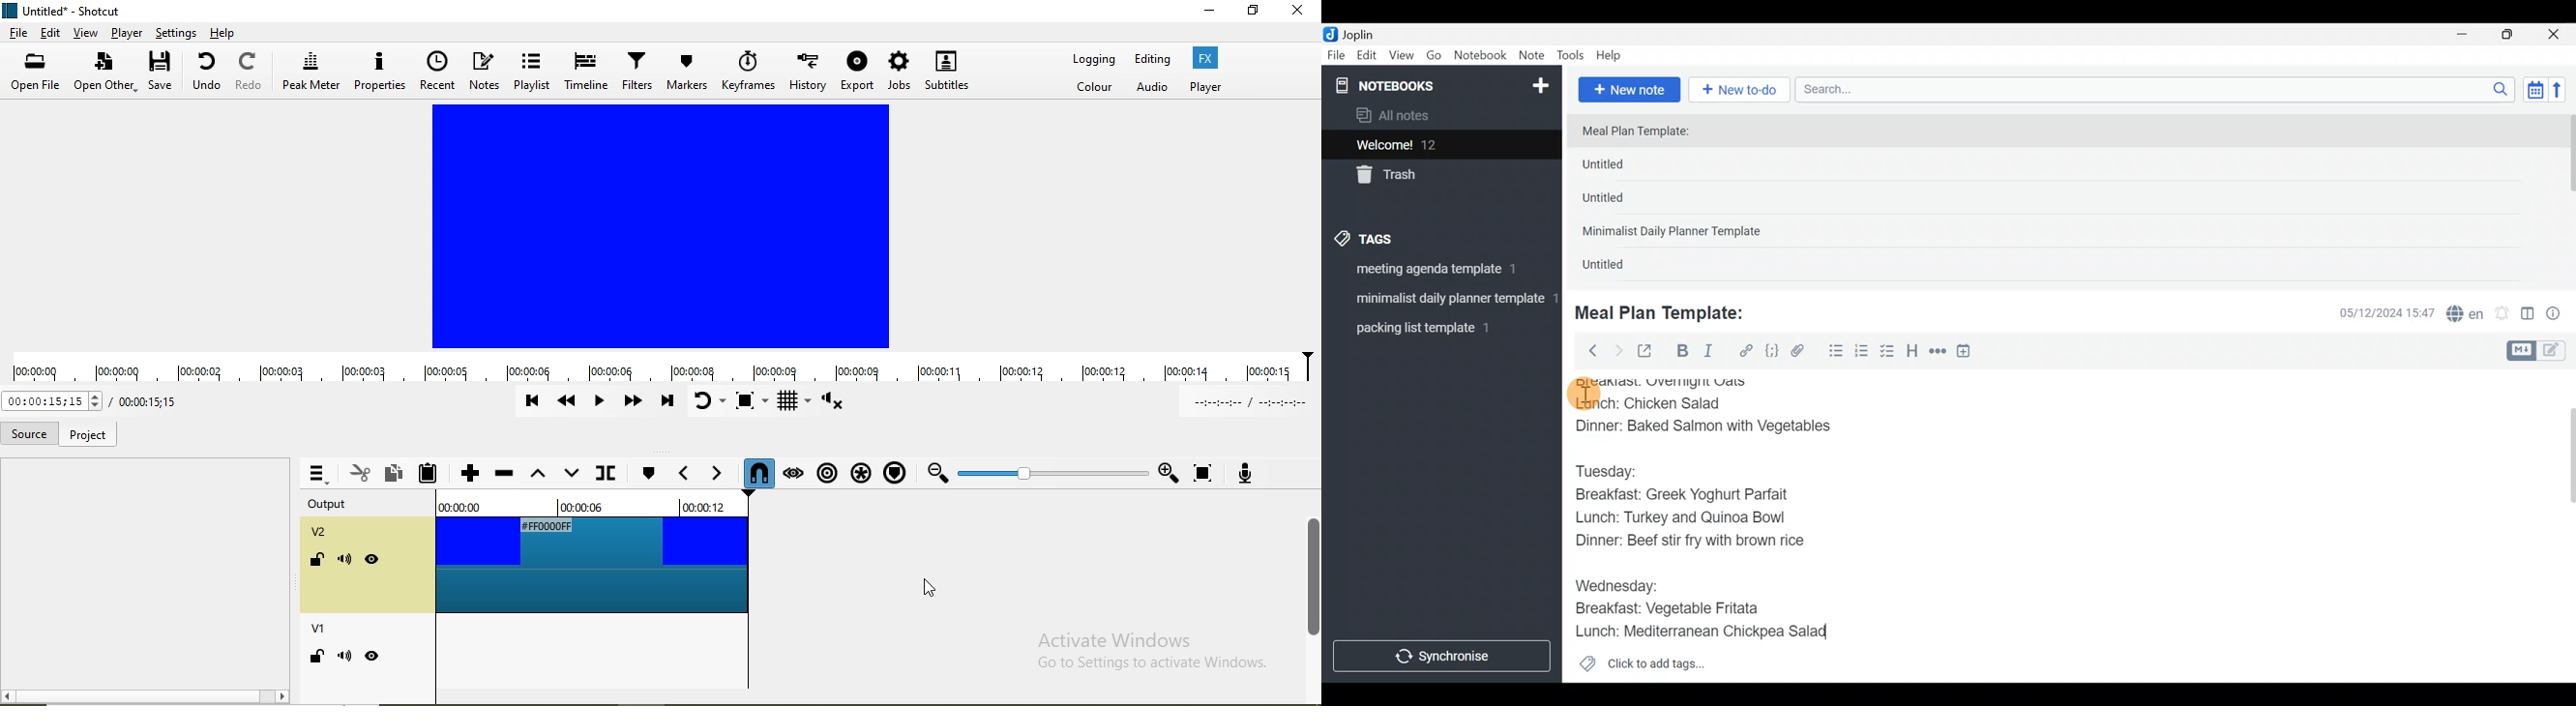 The width and height of the screenshot is (2576, 728). Describe the element at coordinates (1440, 146) in the screenshot. I see `Welcome!` at that location.